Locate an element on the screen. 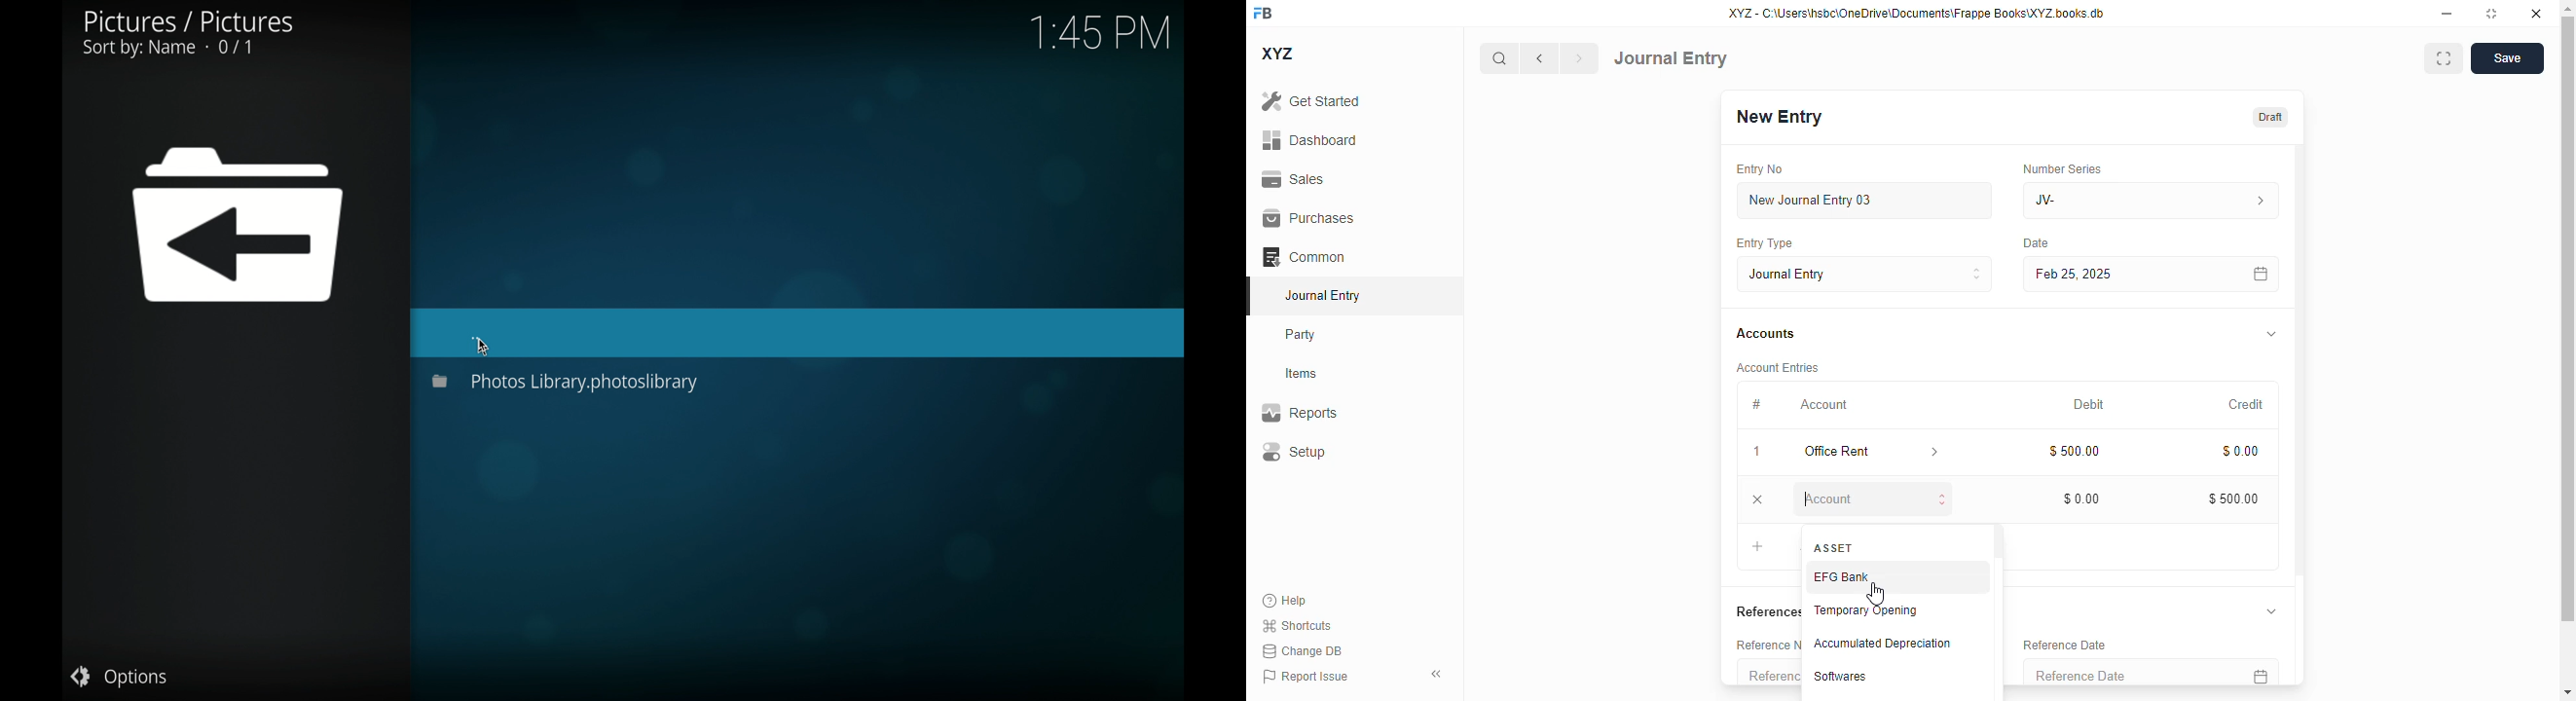  get started is located at coordinates (1310, 100).